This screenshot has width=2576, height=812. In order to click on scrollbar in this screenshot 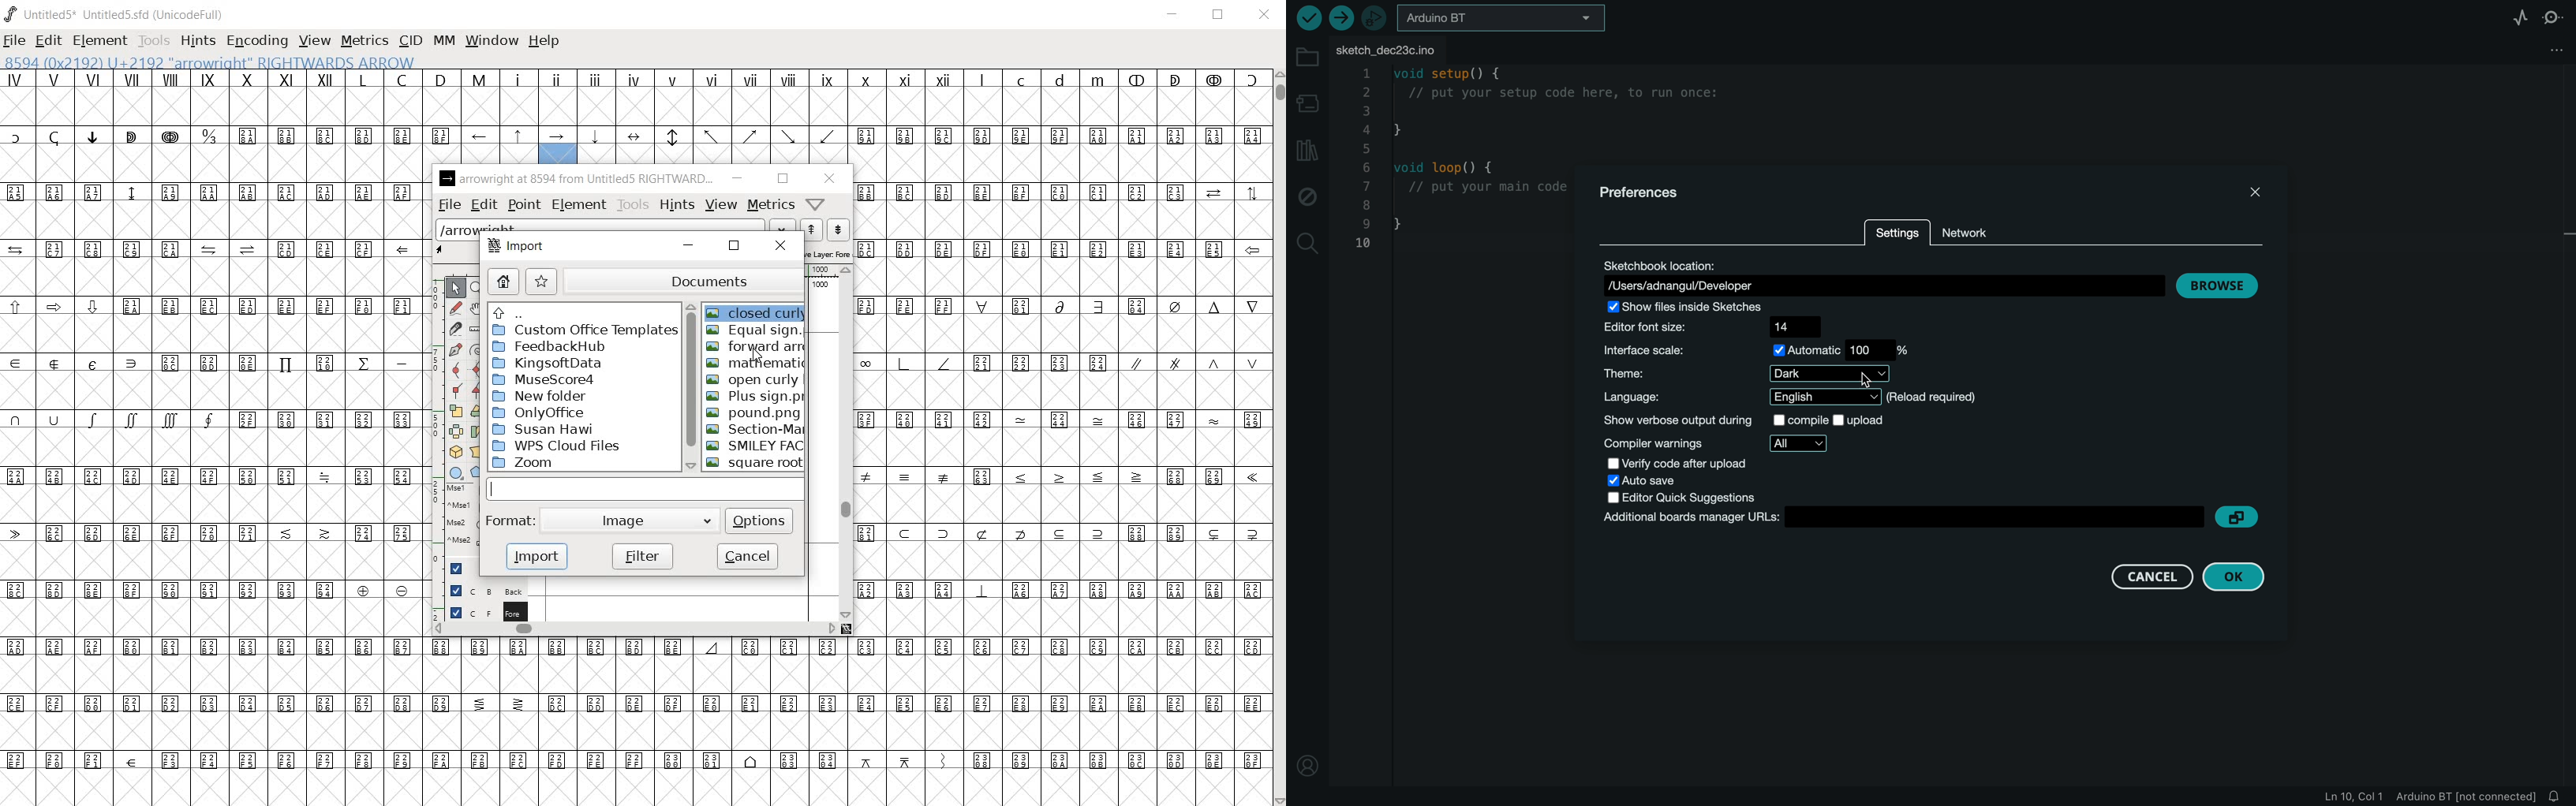, I will do `click(635, 632)`.